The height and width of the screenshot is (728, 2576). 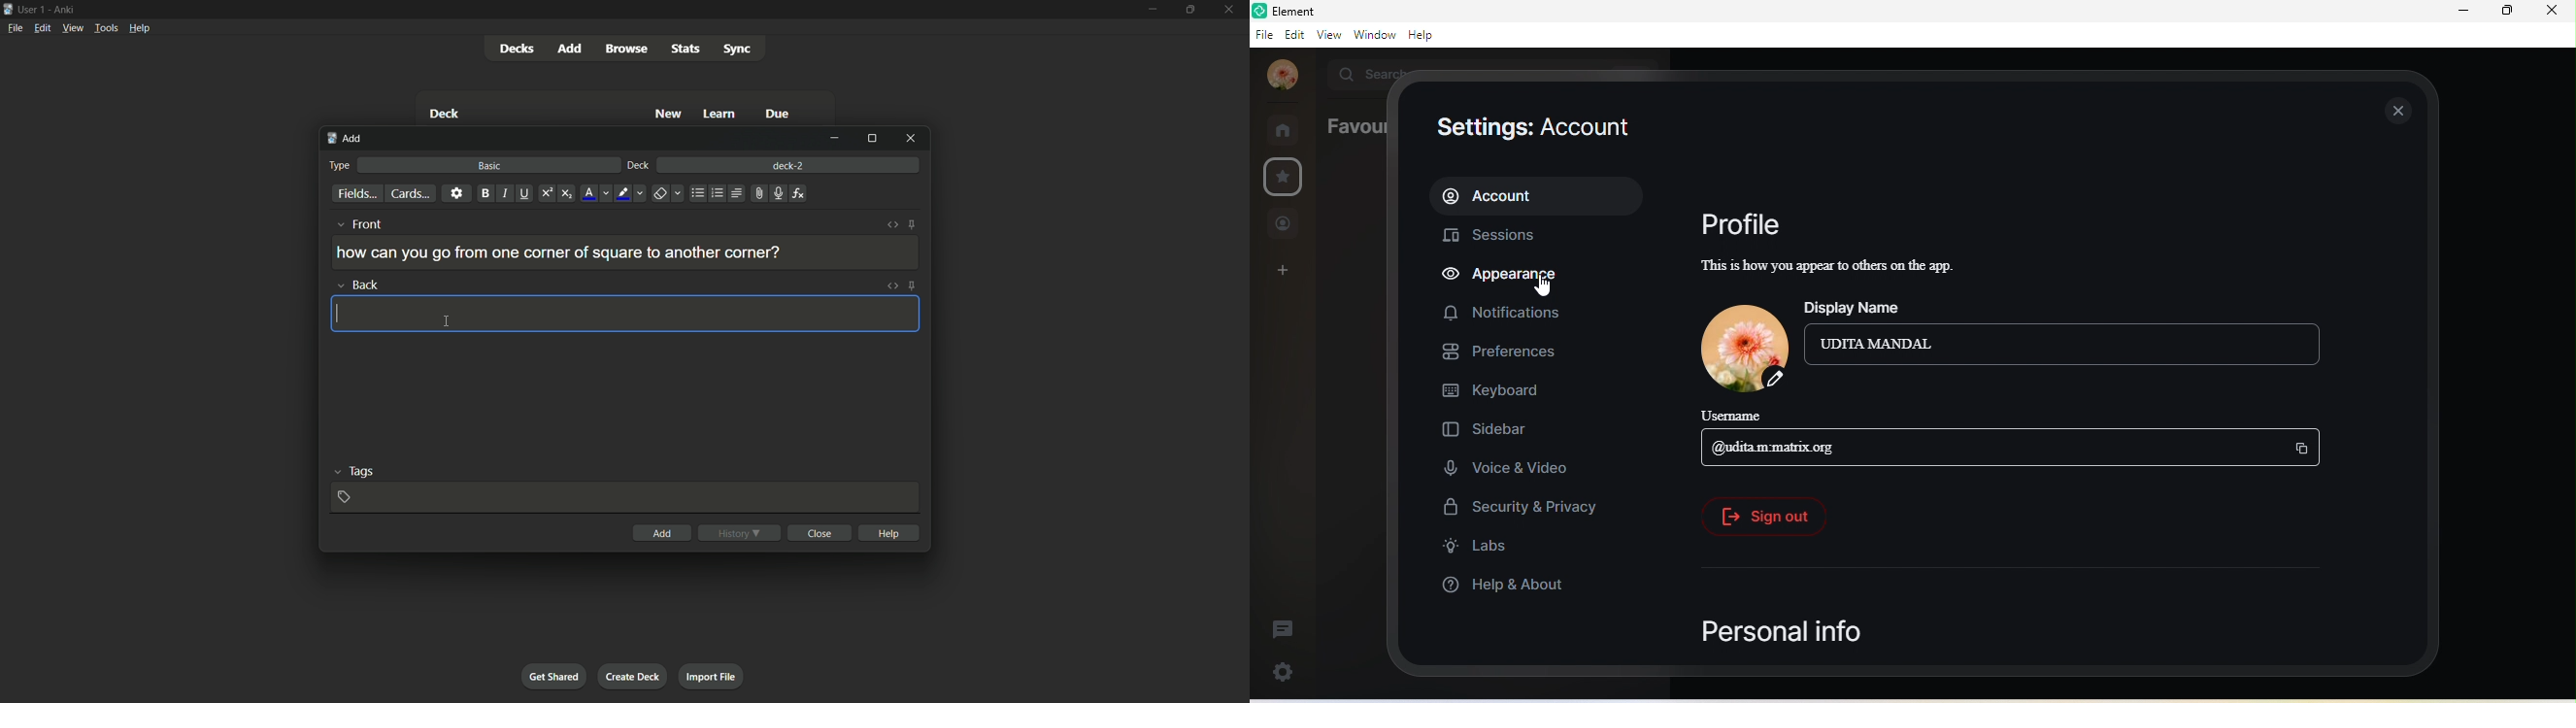 What do you see at coordinates (350, 471) in the screenshot?
I see `tags` at bounding box center [350, 471].